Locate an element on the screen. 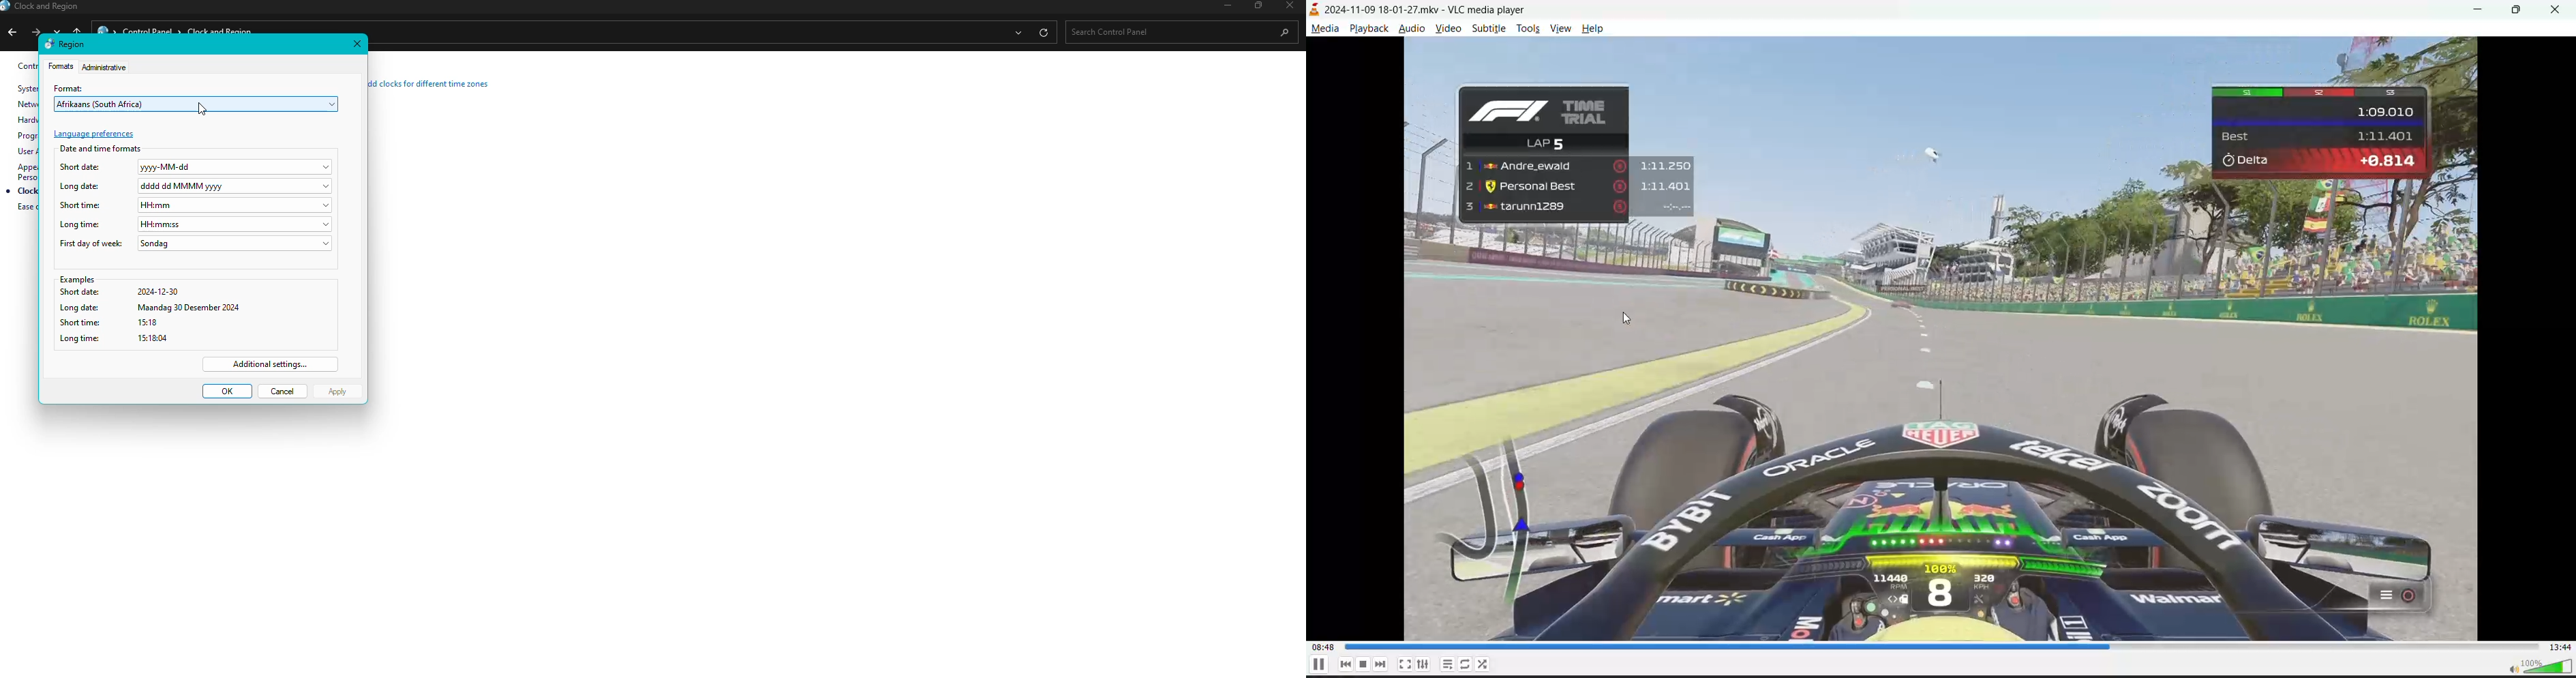  Region is located at coordinates (65, 44).